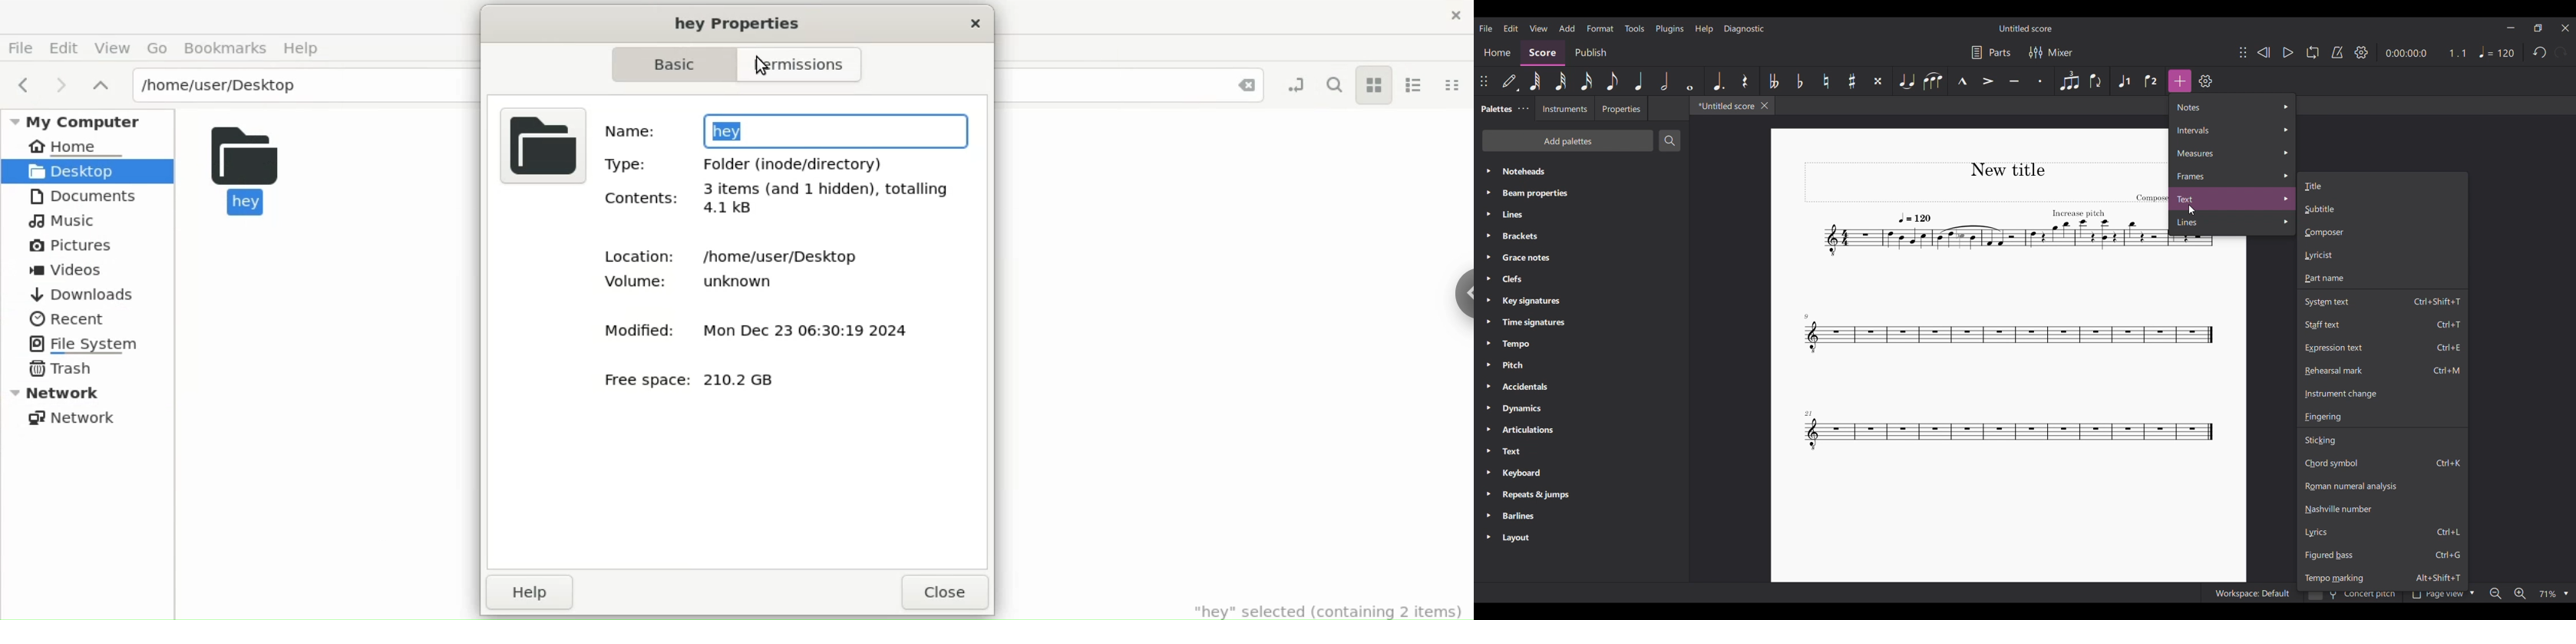  Describe the element at coordinates (2152, 81) in the screenshot. I see `Voice 2` at that location.